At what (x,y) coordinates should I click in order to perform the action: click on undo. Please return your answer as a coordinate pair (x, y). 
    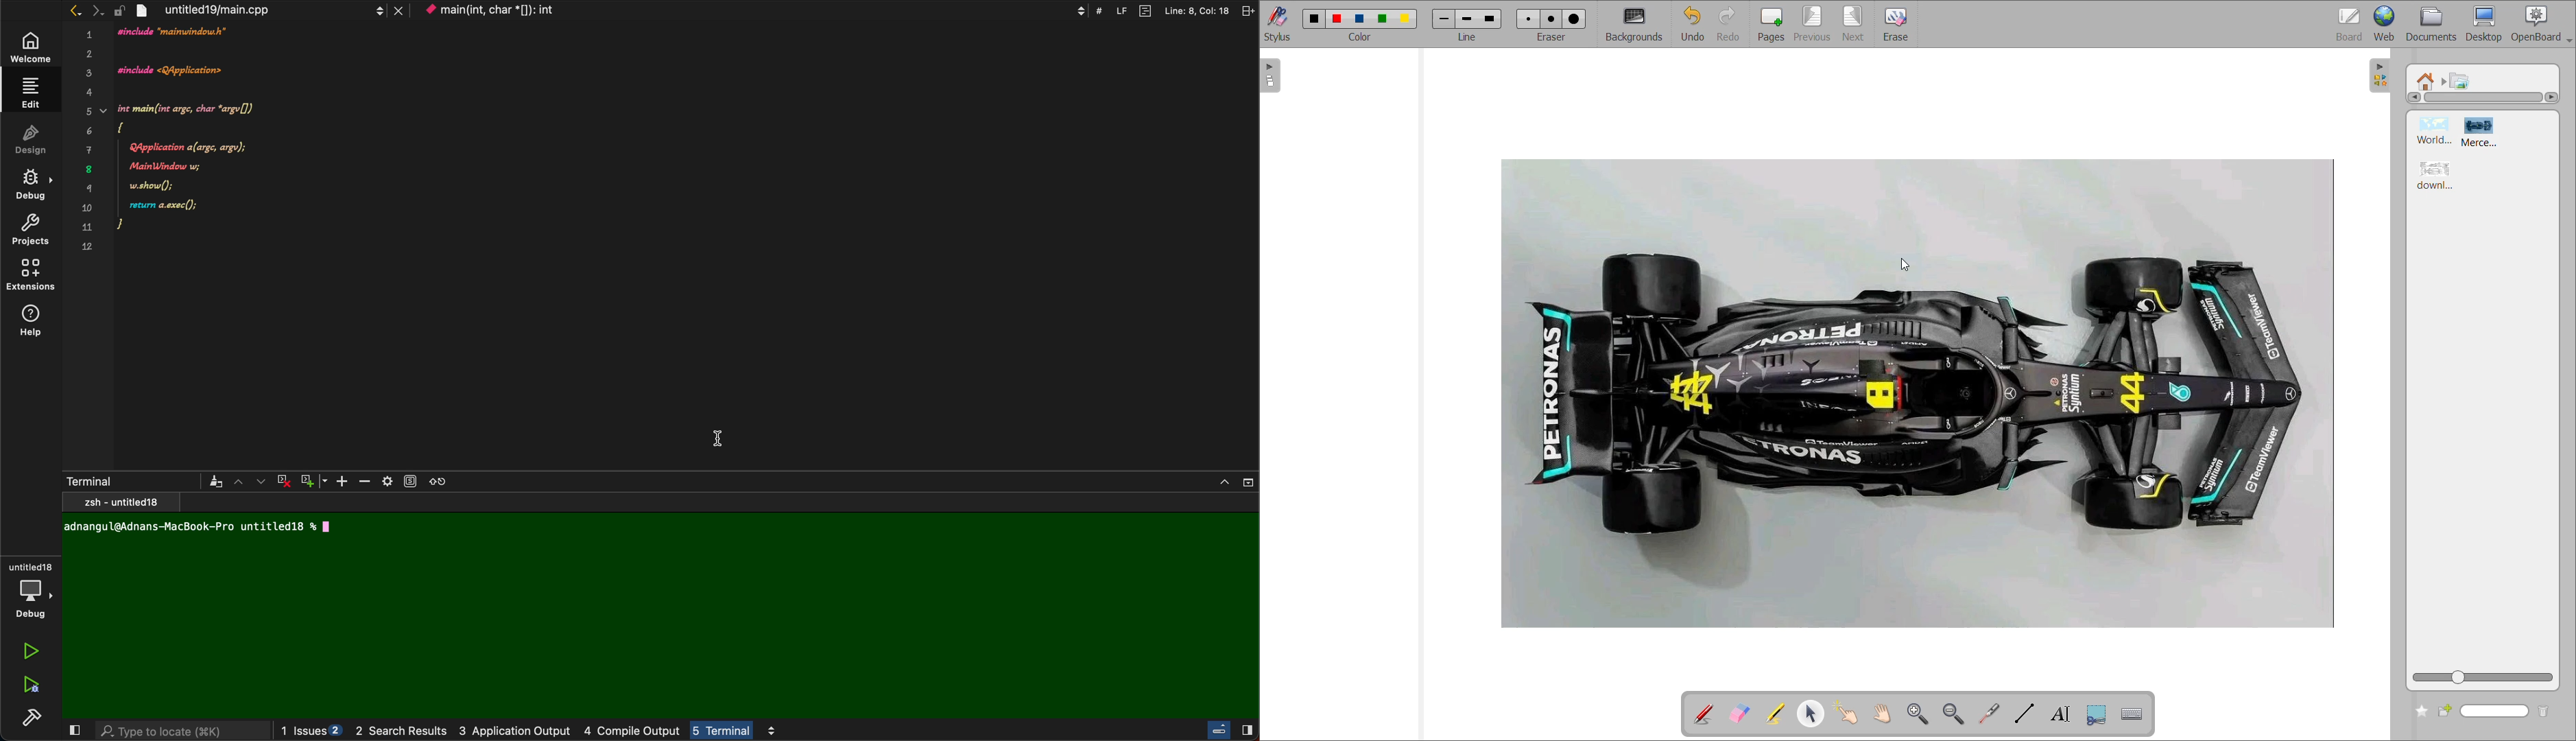
    Looking at the image, I should click on (1694, 23).